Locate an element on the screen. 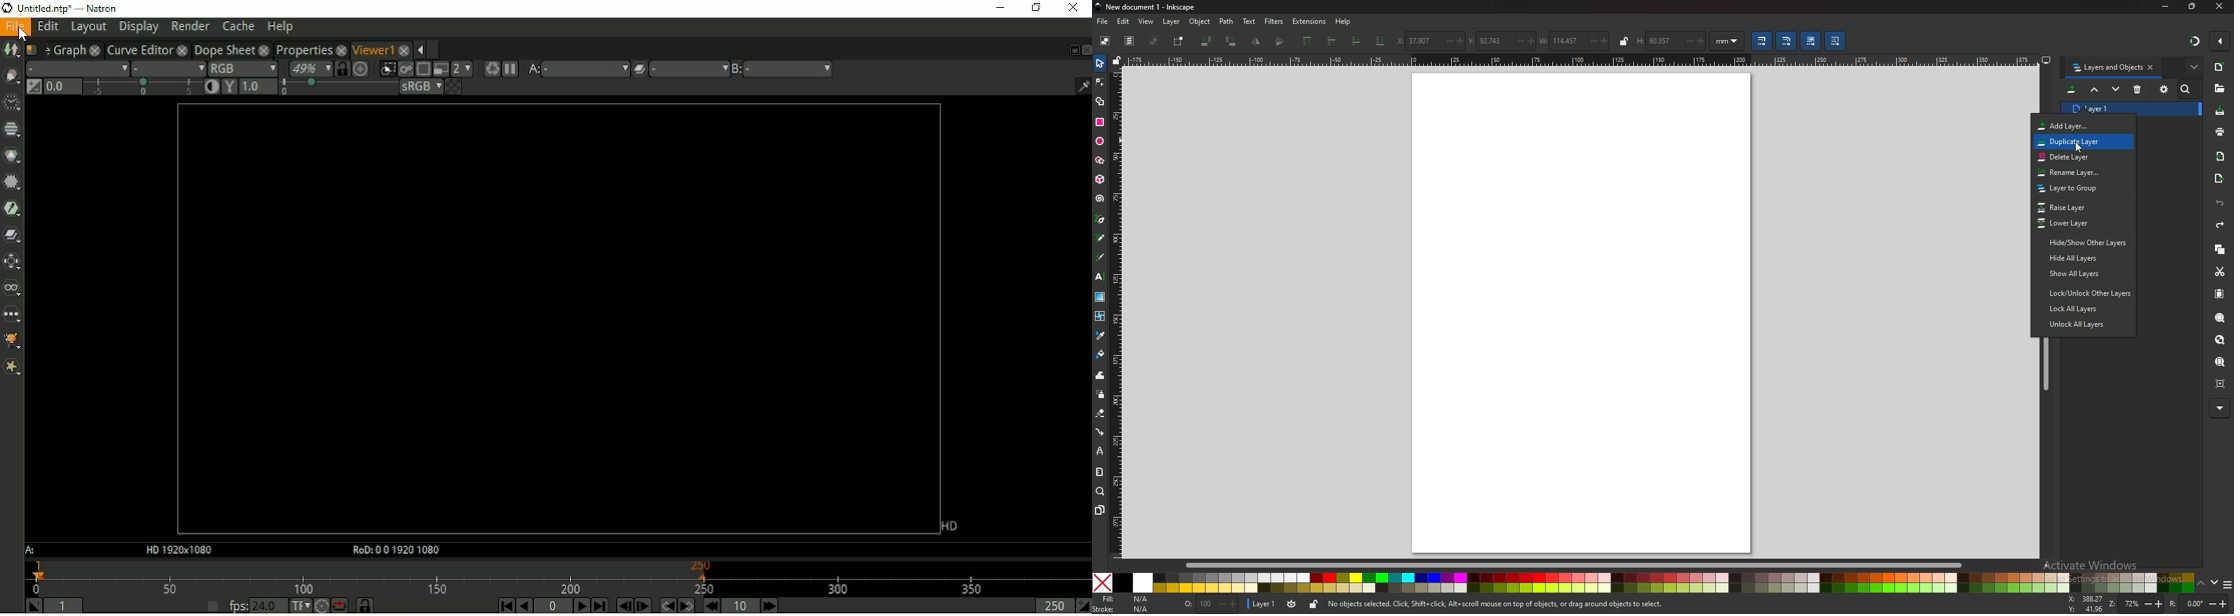 The height and width of the screenshot is (616, 2240). cursor coordinates is located at coordinates (2085, 603).